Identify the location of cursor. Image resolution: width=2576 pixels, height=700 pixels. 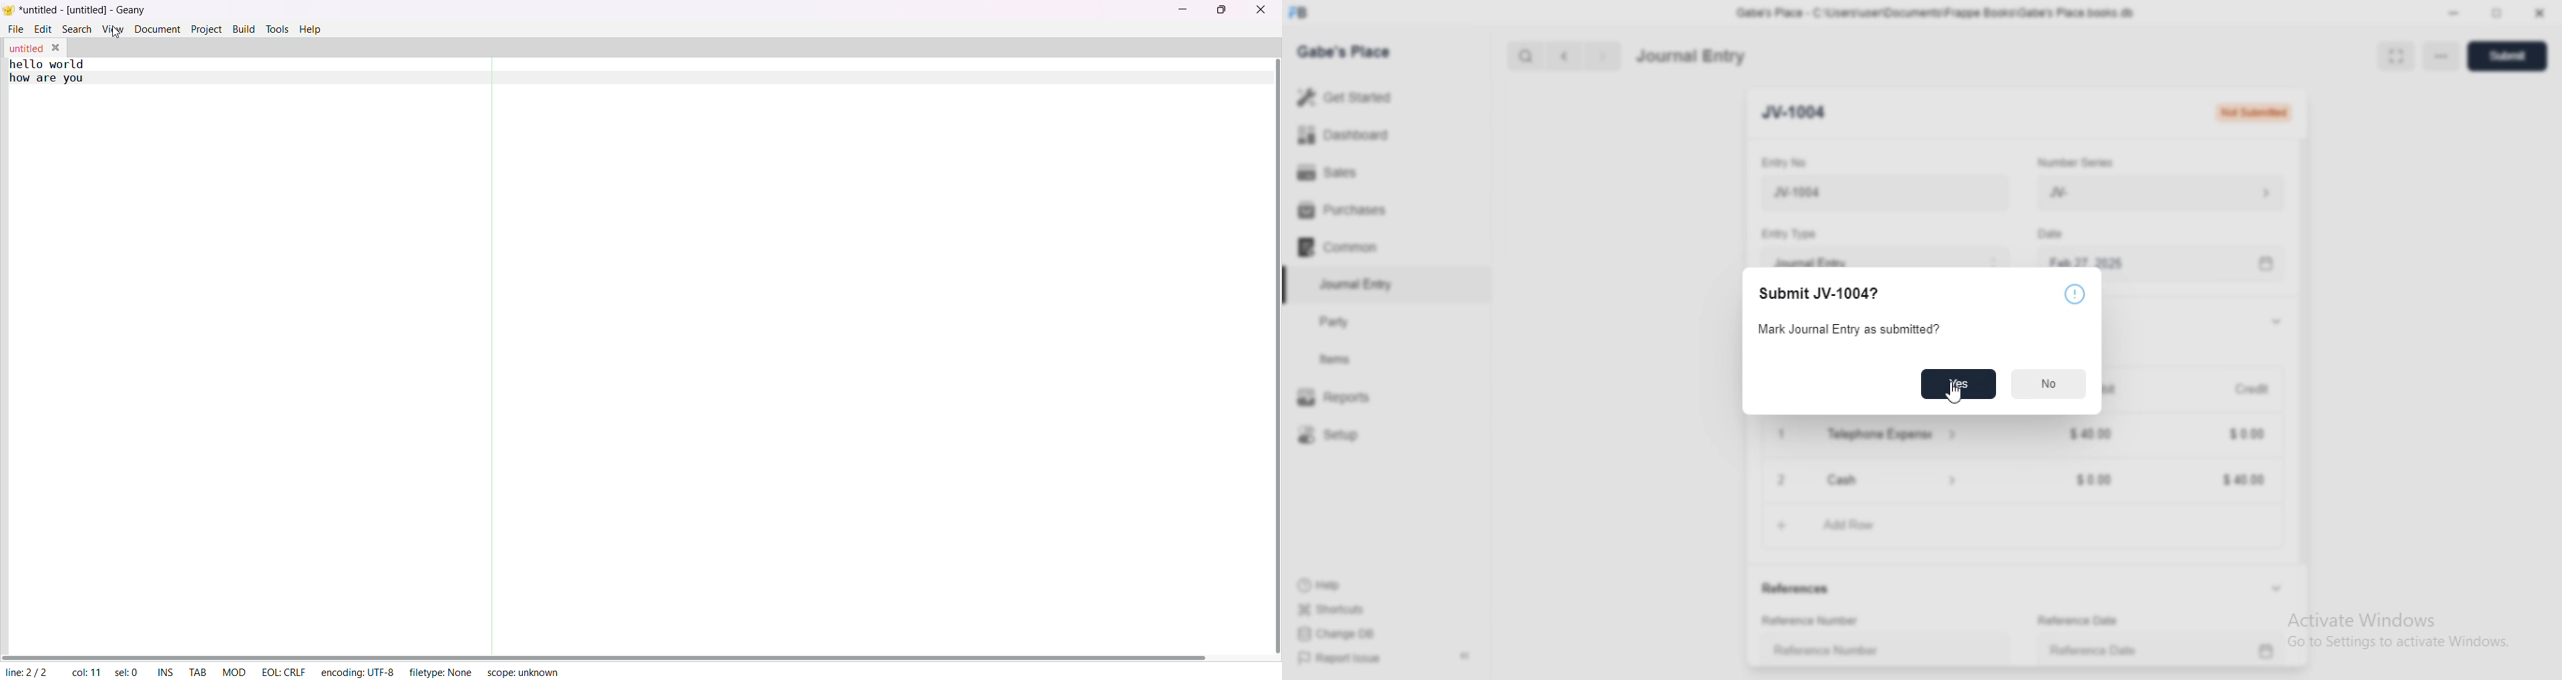
(1950, 391).